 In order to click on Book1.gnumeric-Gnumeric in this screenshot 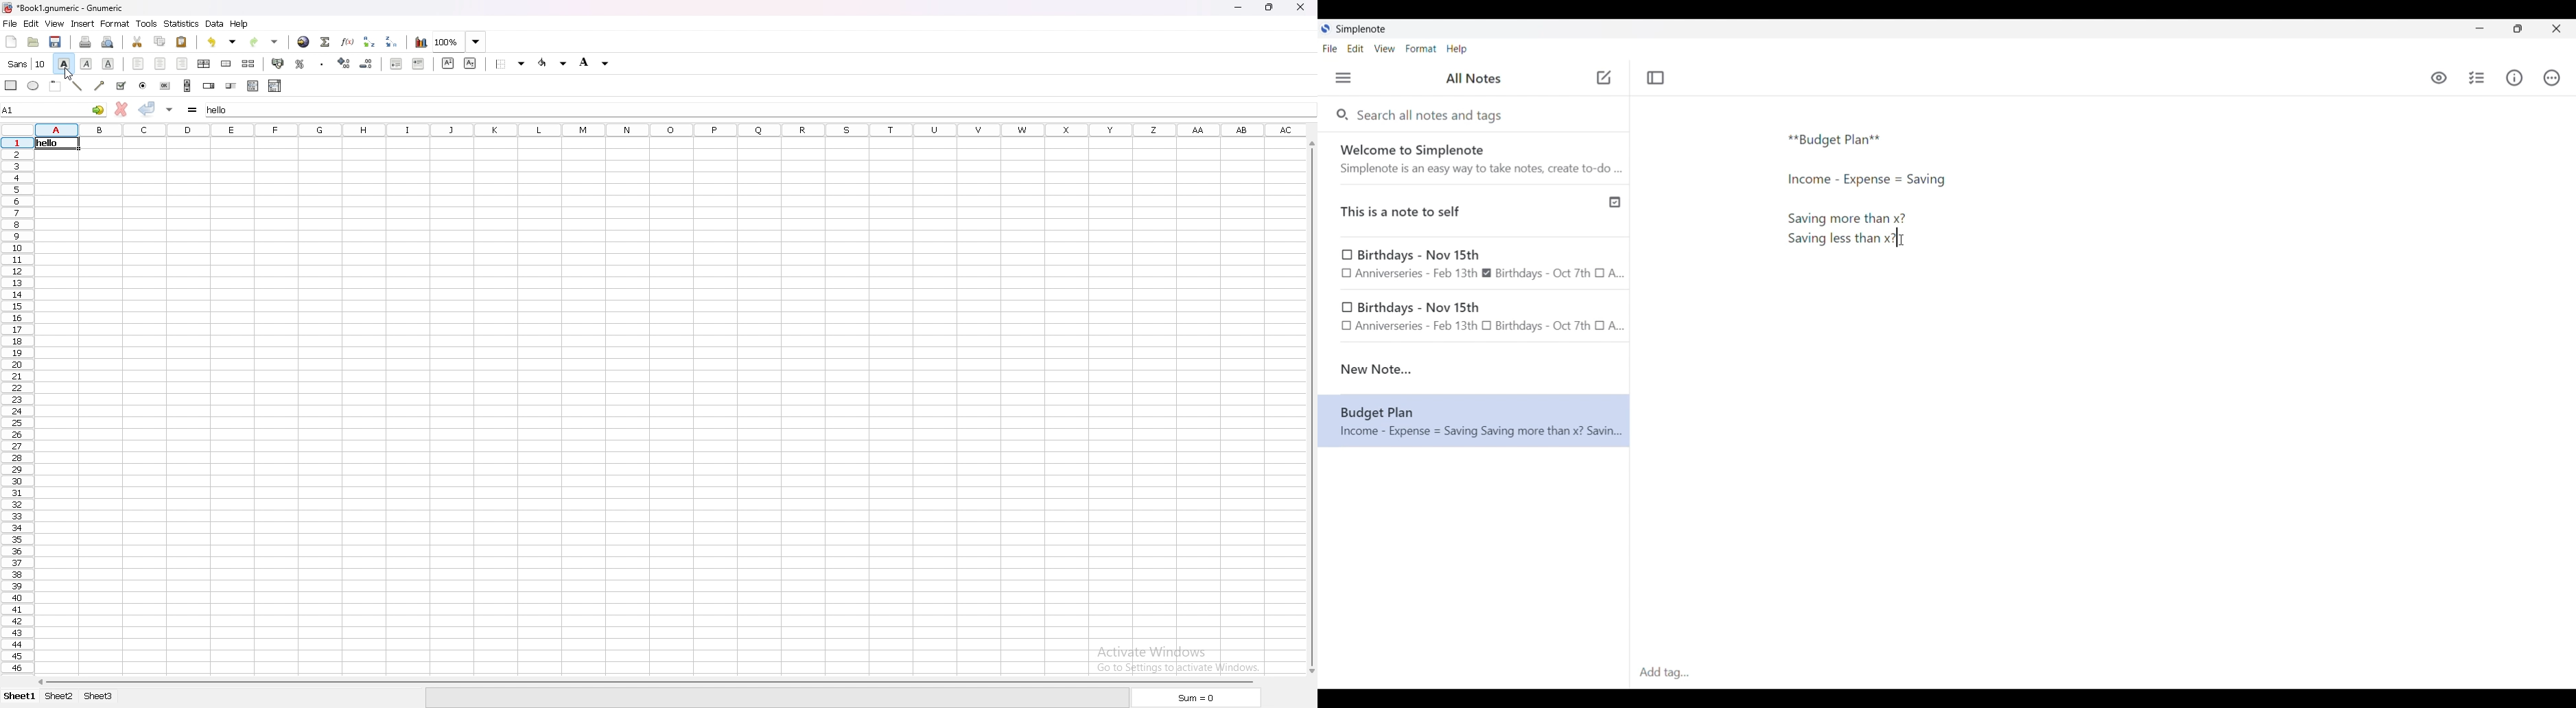, I will do `click(66, 8)`.